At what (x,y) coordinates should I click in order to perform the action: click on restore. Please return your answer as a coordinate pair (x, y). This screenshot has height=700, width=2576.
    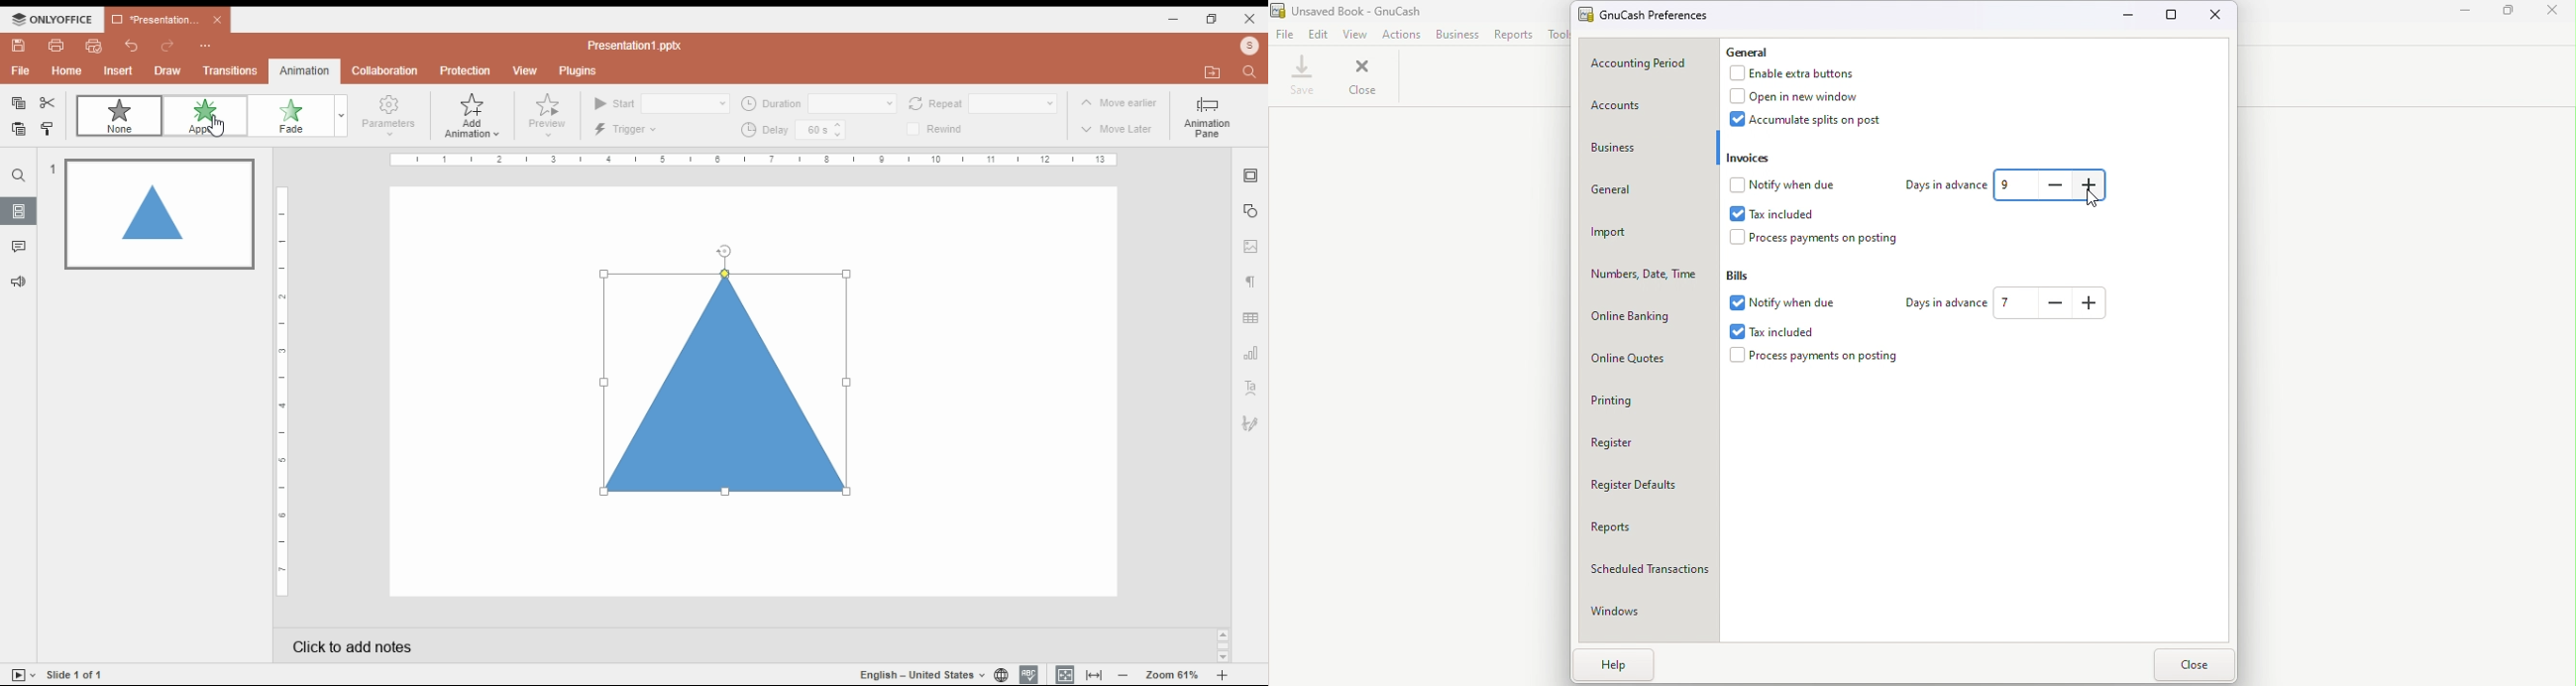
    Looking at the image, I should click on (1213, 19).